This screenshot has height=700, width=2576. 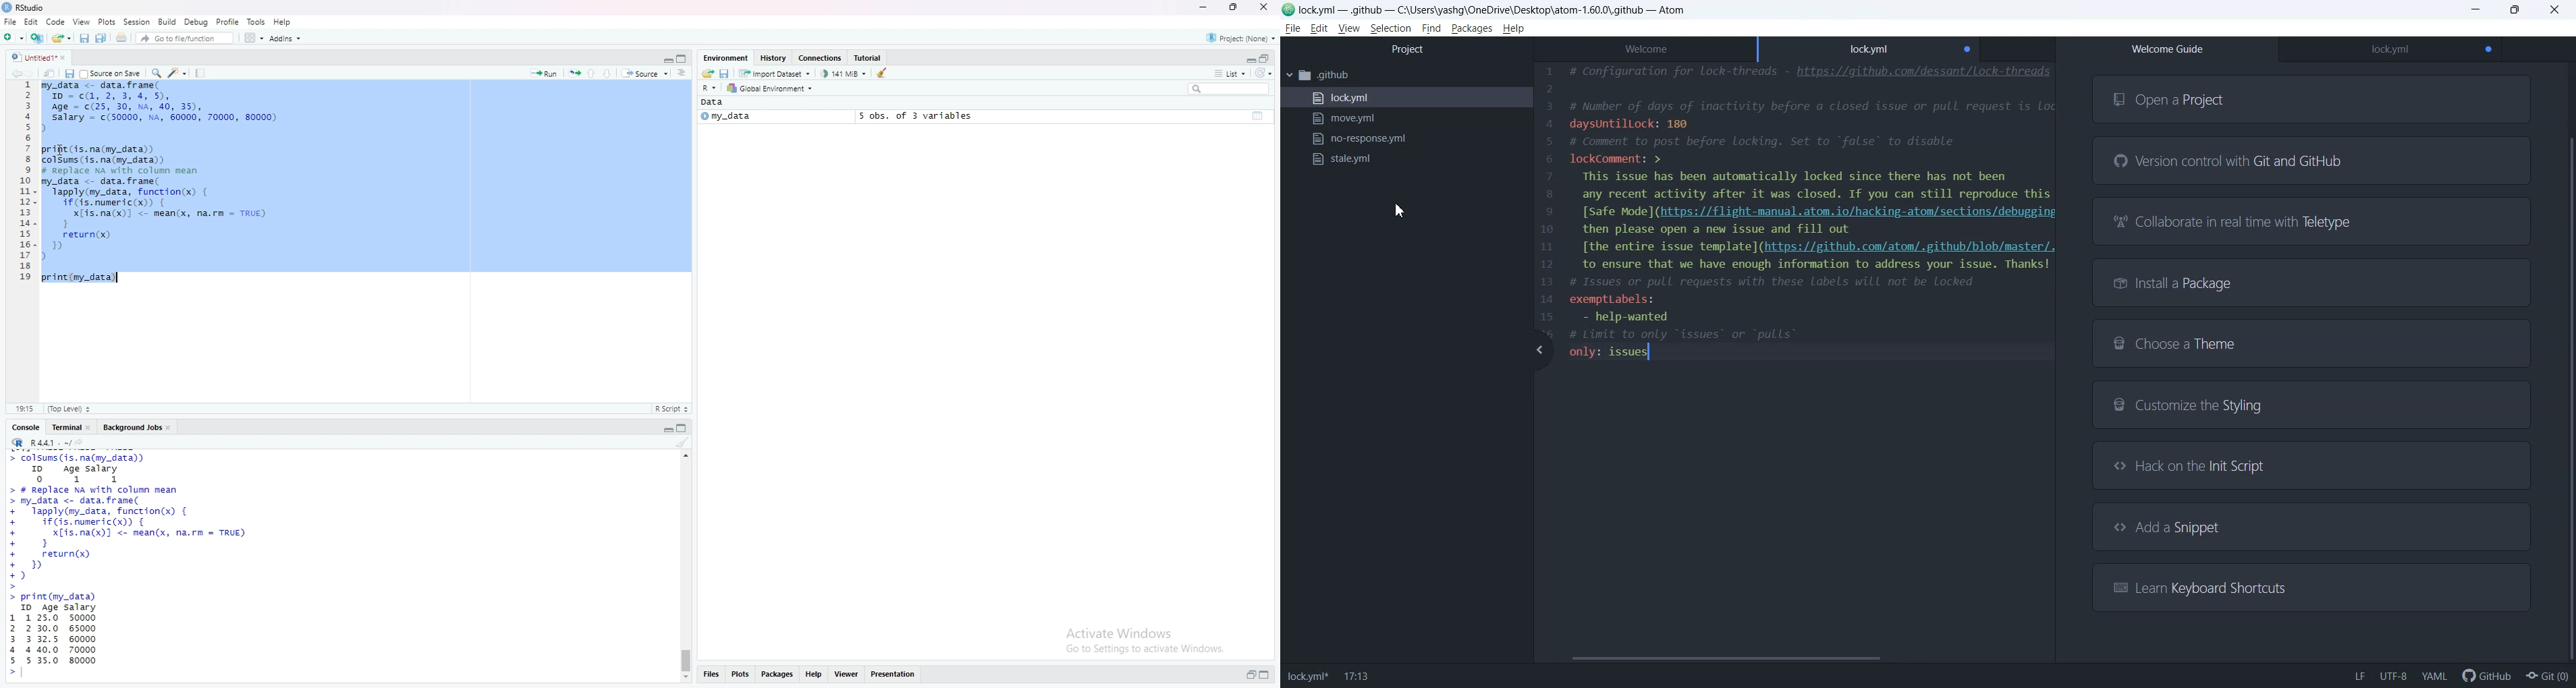 I want to click on 17 line, 13 column, so click(x=1357, y=677).